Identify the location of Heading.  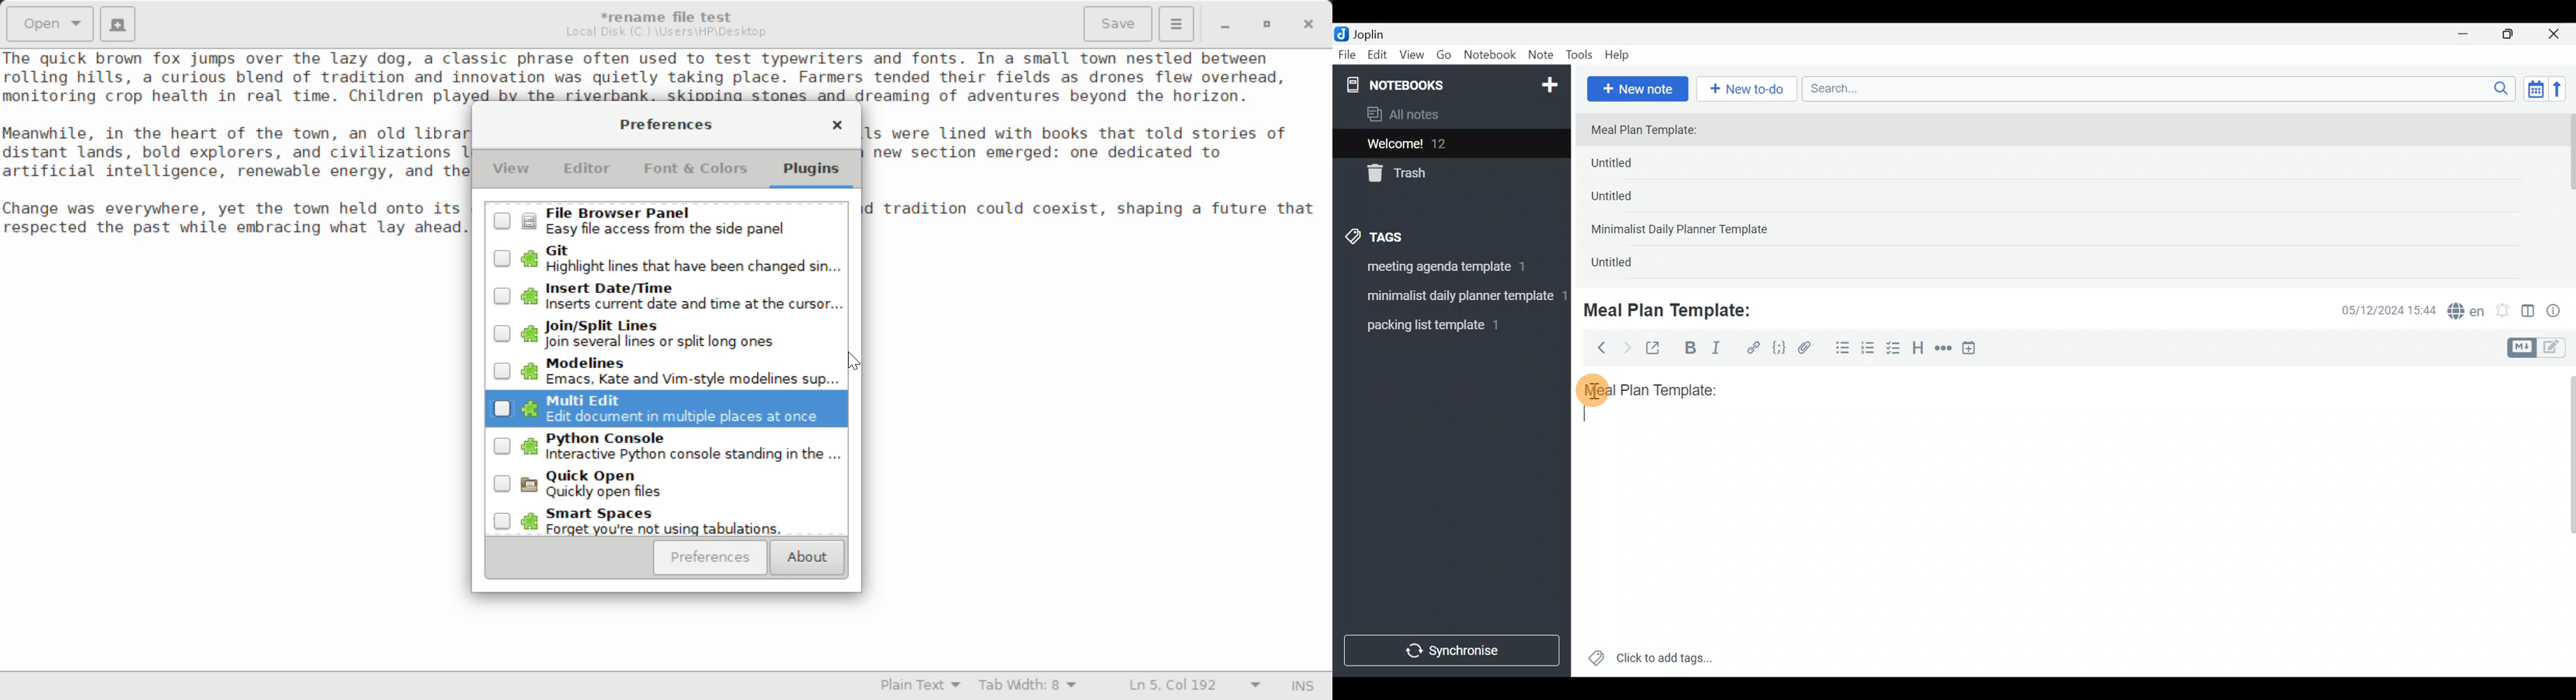
(1919, 350).